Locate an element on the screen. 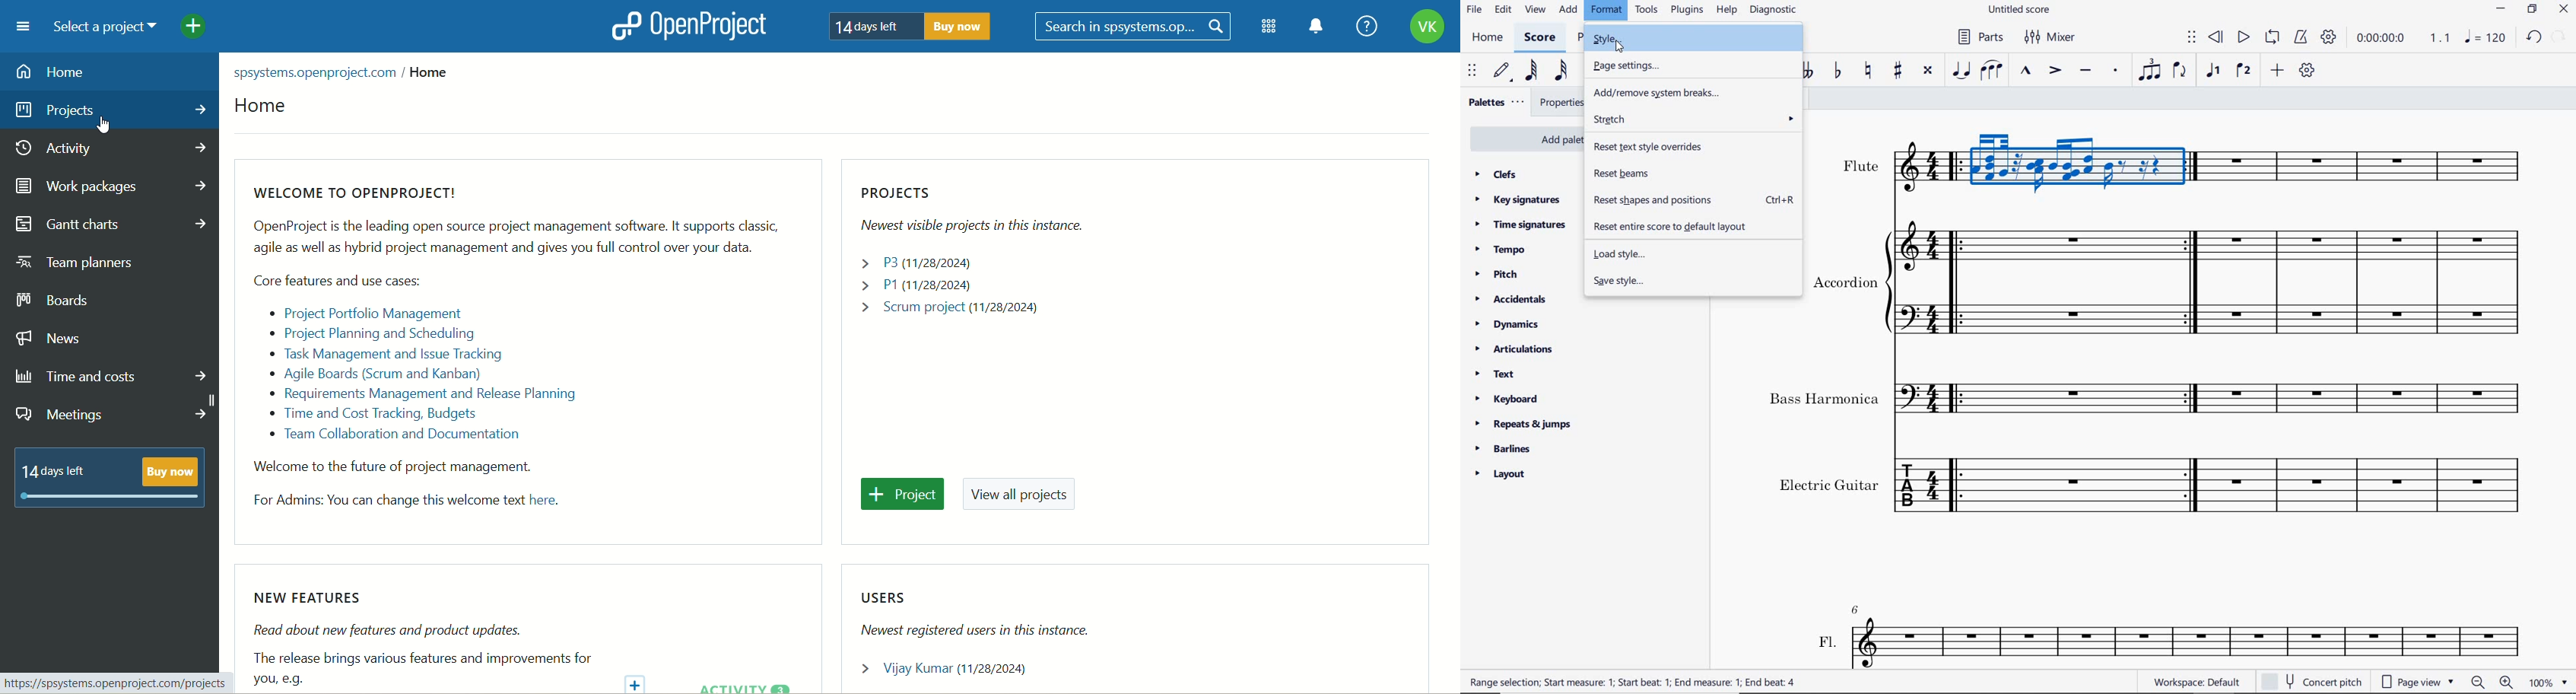  ADD/REMOVE SYSTEM BREAKS is located at coordinates (1692, 92).